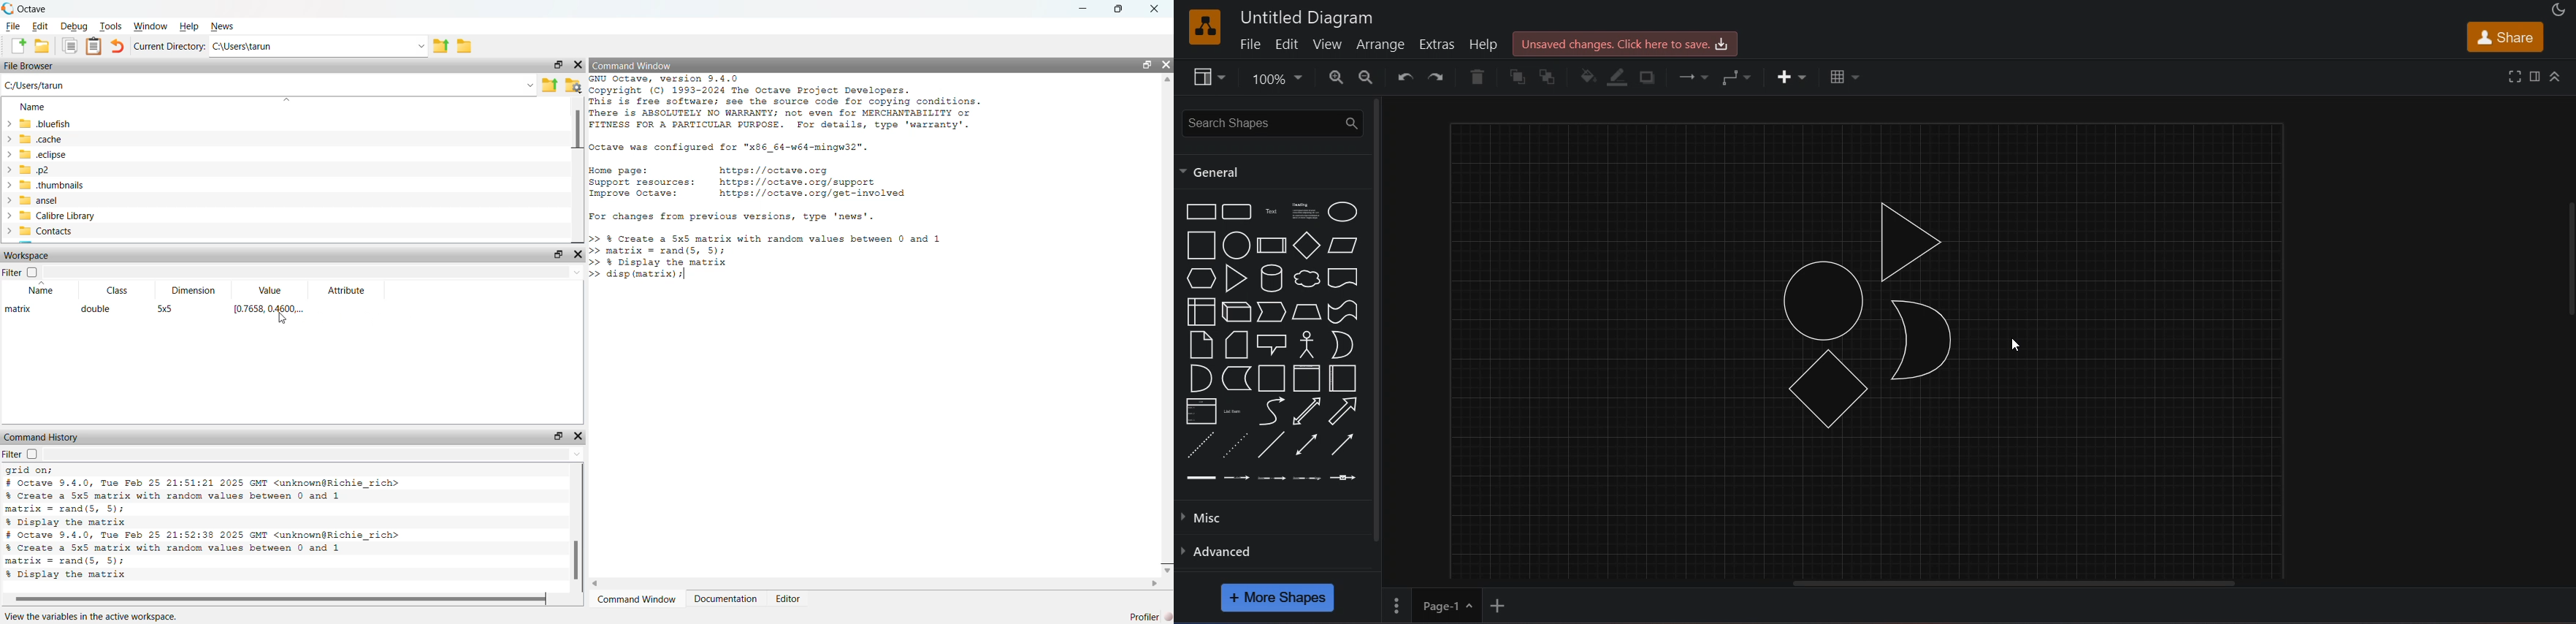 This screenshot has width=2576, height=644. Describe the element at coordinates (1308, 411) in the screenshot. I see `bidirectional arrow` at that location.